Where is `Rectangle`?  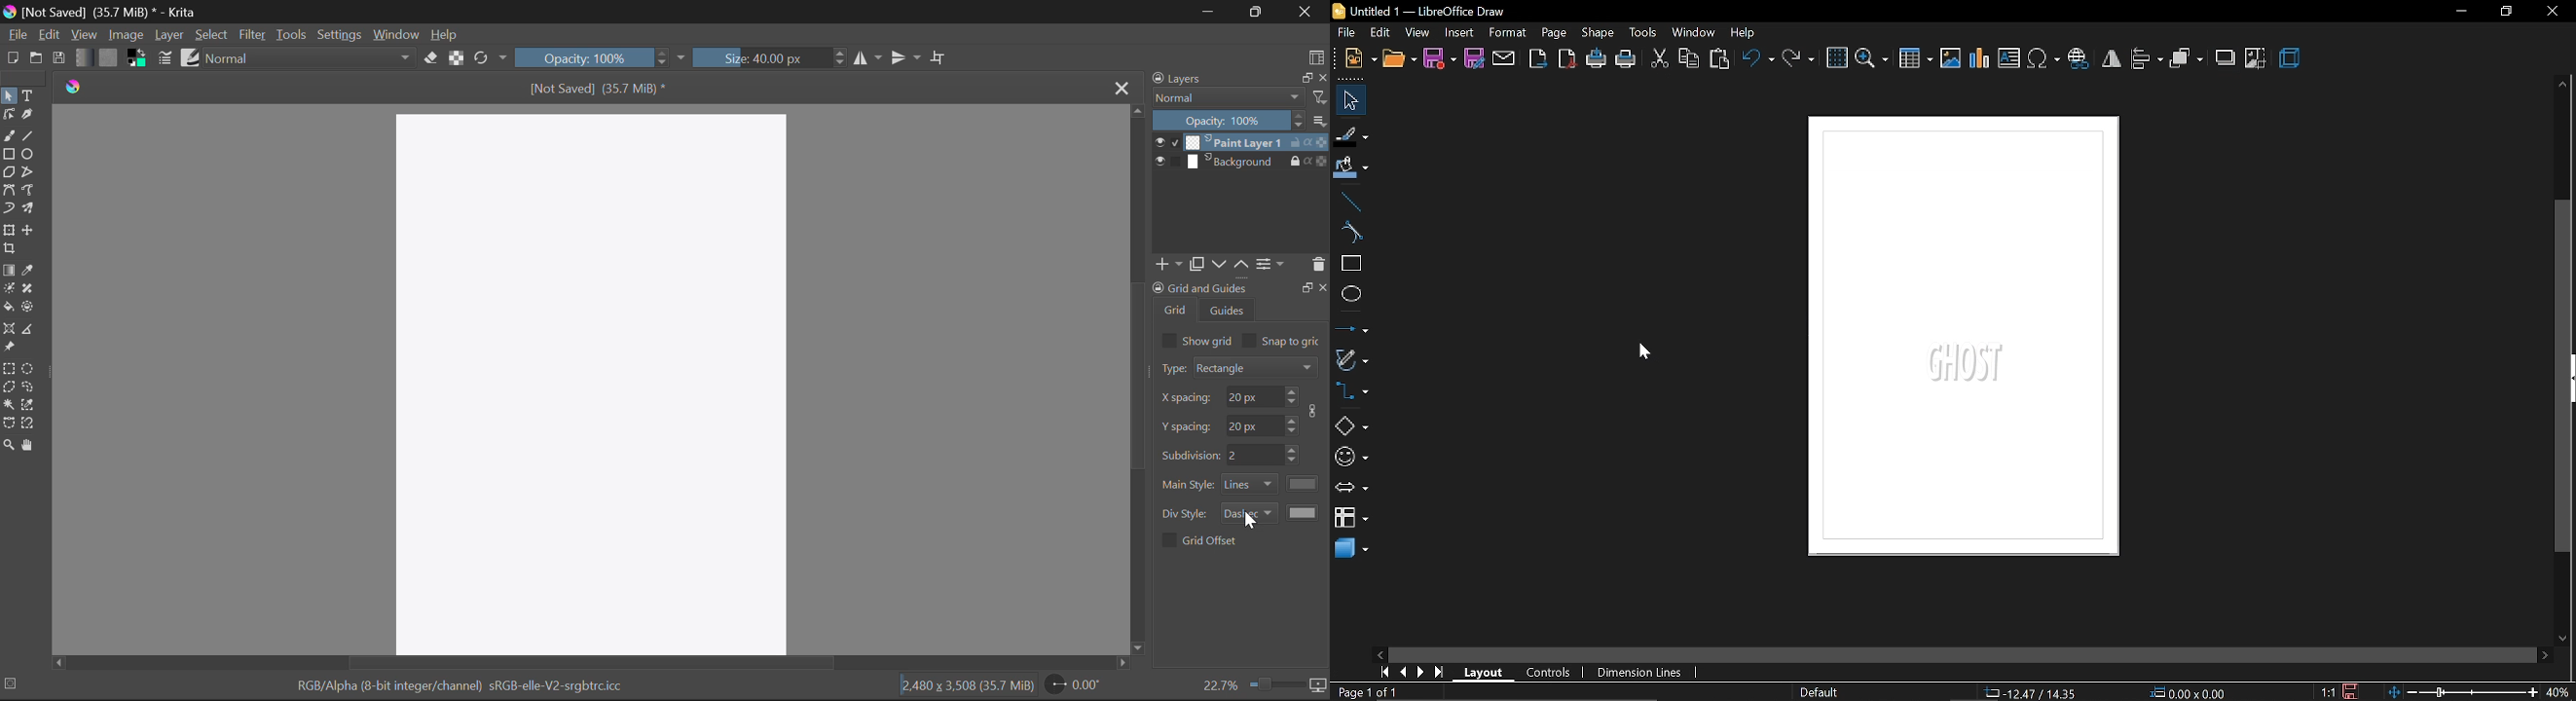
Rectangle is located at coordinates (9, 155).